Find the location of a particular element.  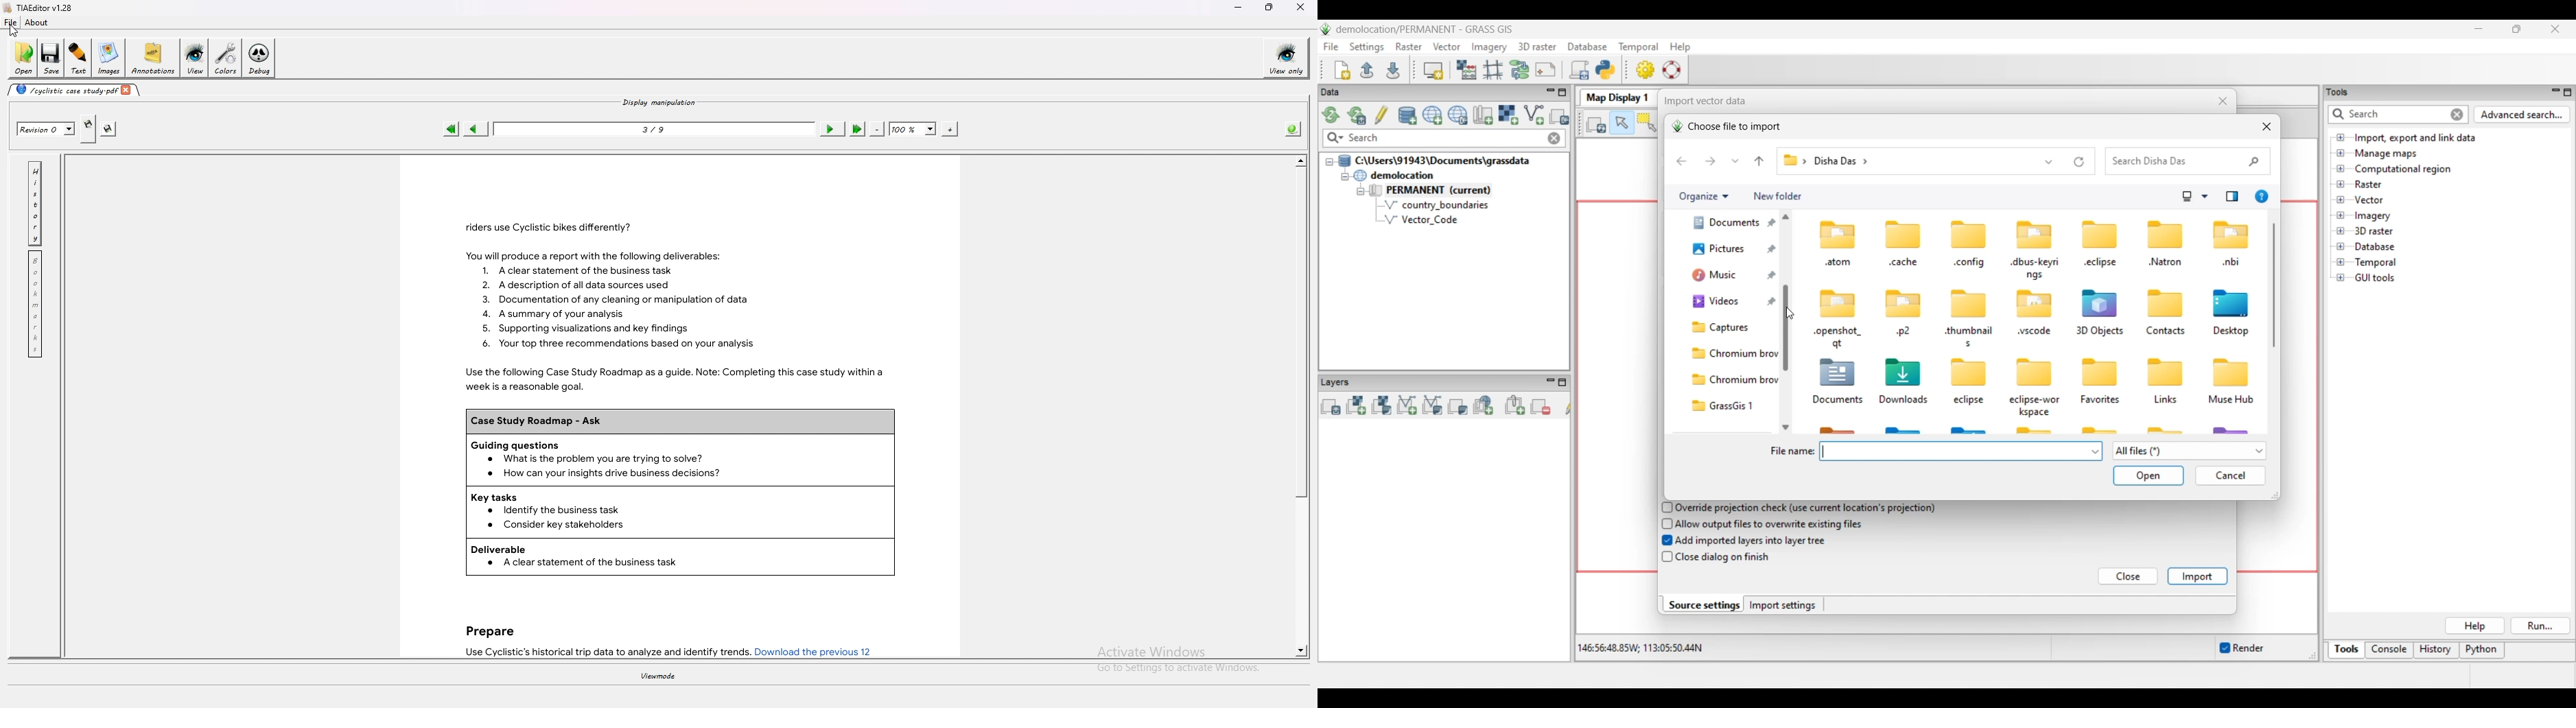

icon is located at coordinates (1840, 302).